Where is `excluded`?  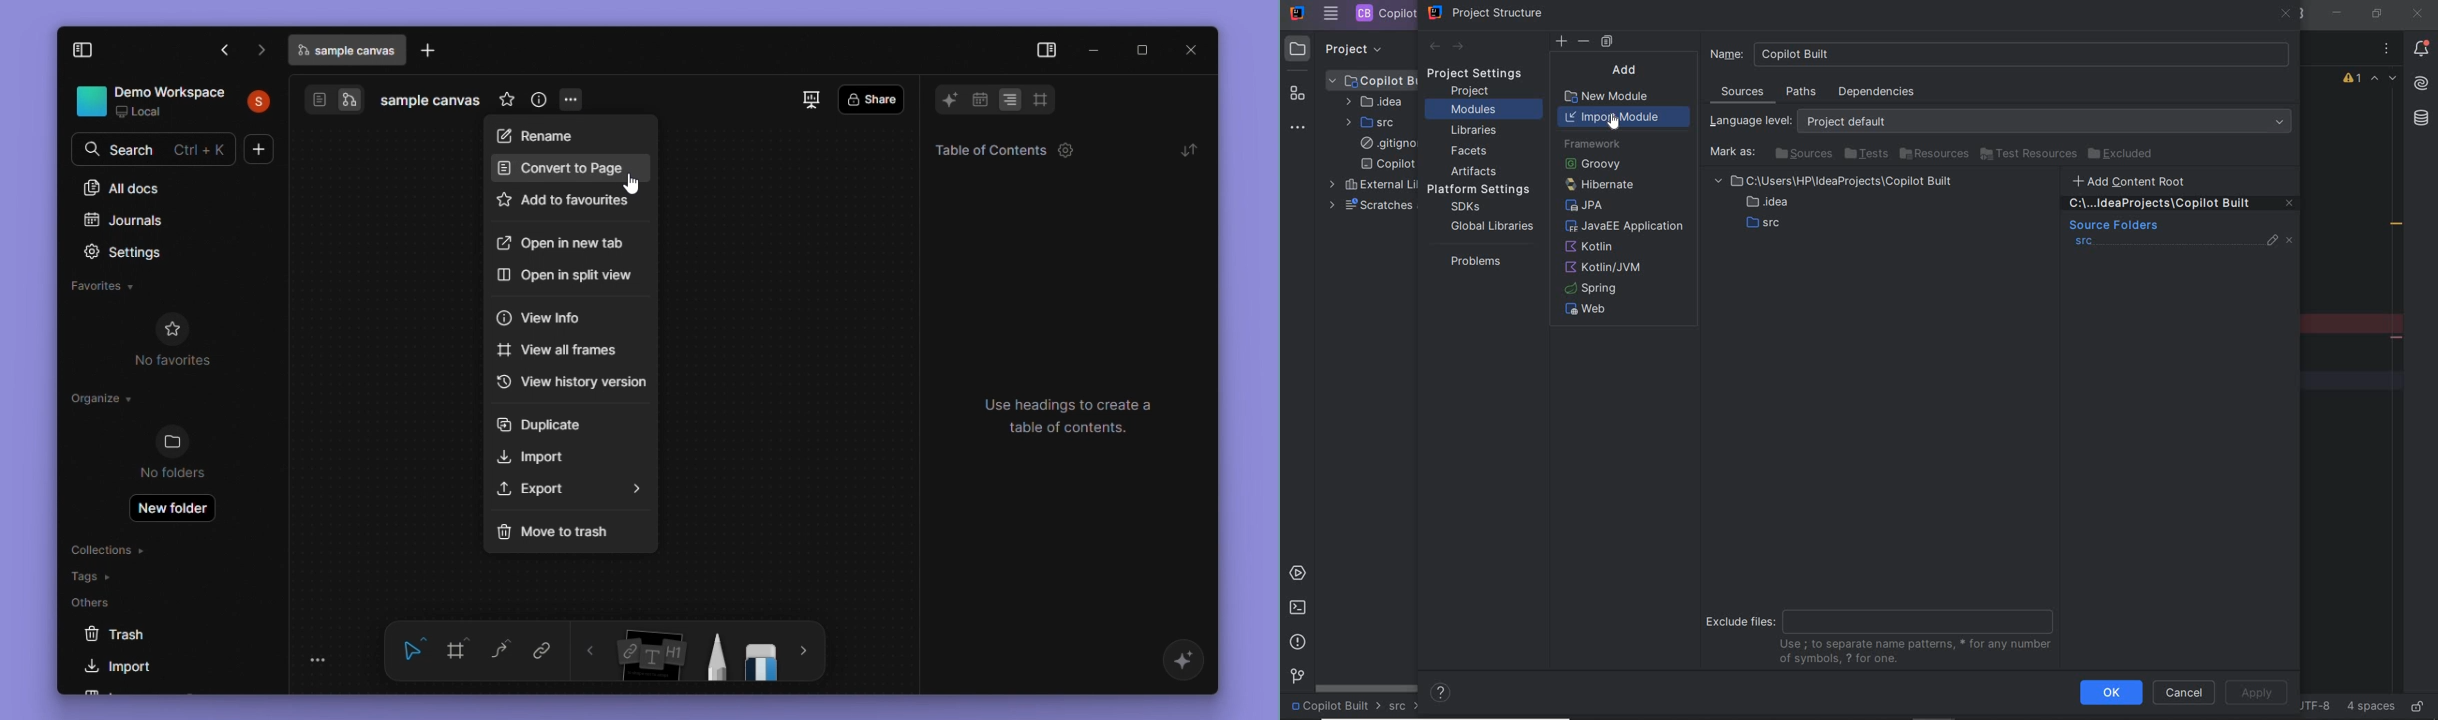
excluded is located at coordinates (2123, 154).